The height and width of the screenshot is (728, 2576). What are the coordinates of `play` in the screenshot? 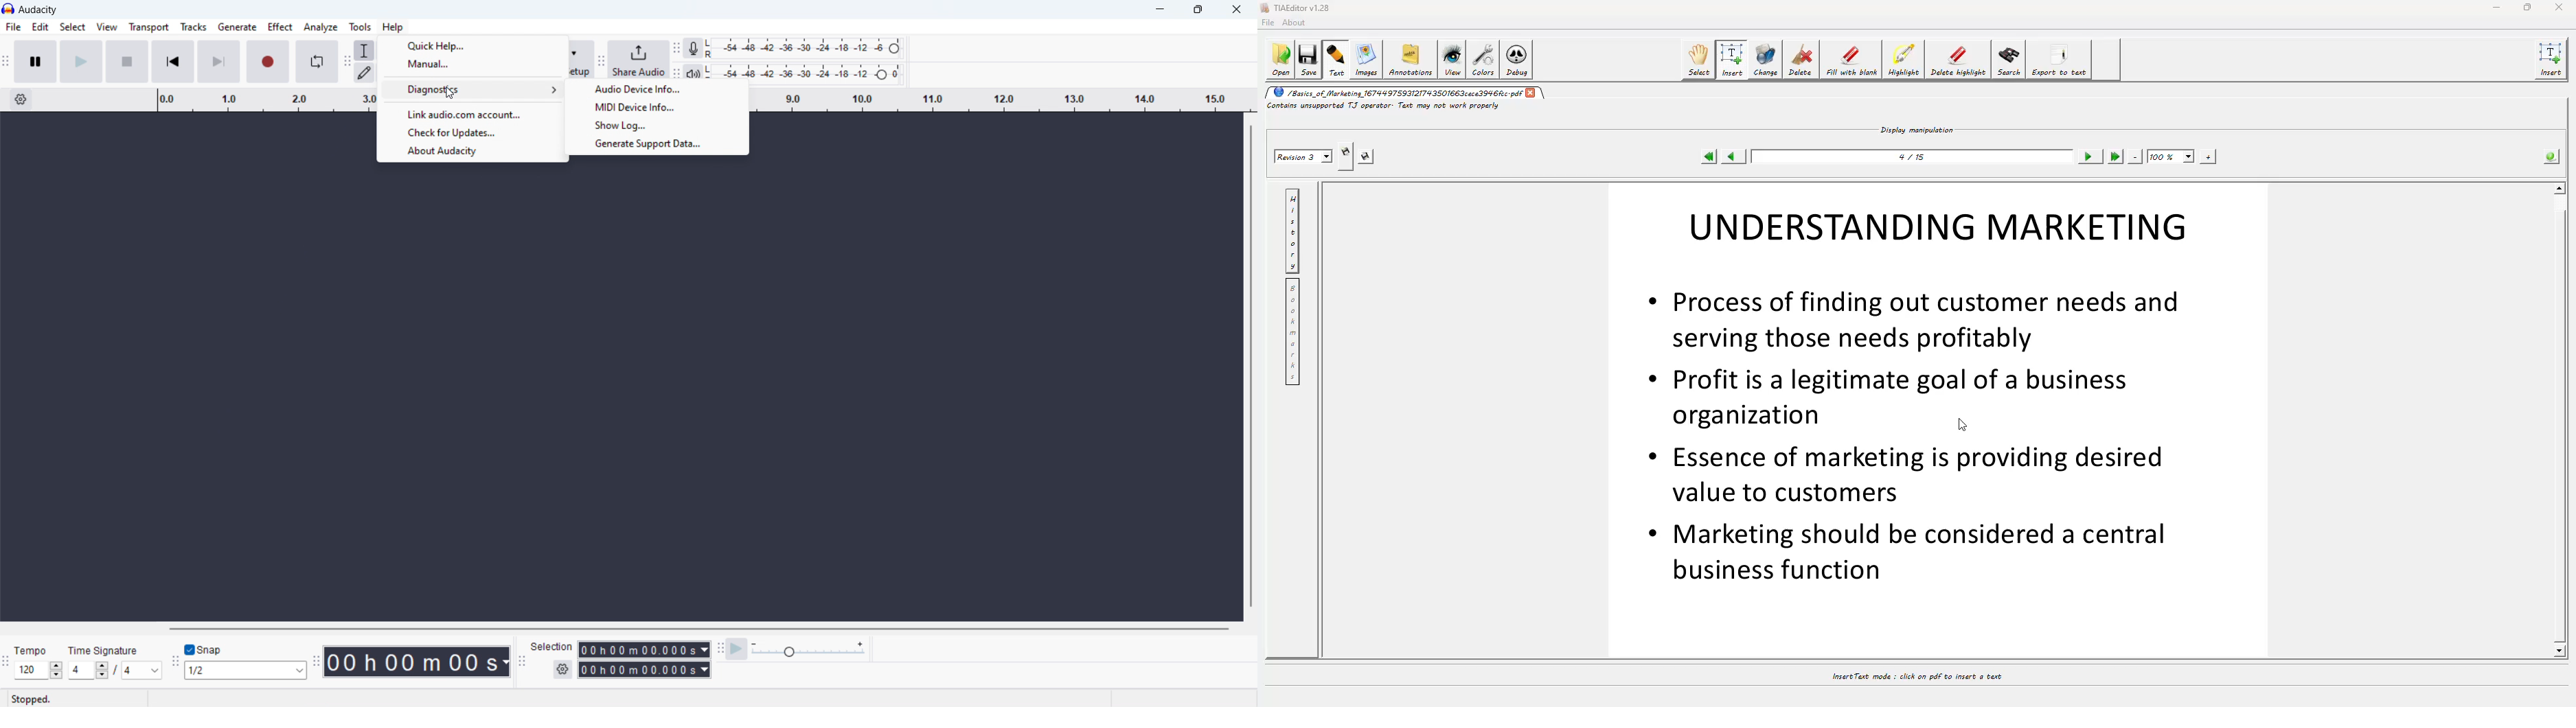 It's located at (82, 62).